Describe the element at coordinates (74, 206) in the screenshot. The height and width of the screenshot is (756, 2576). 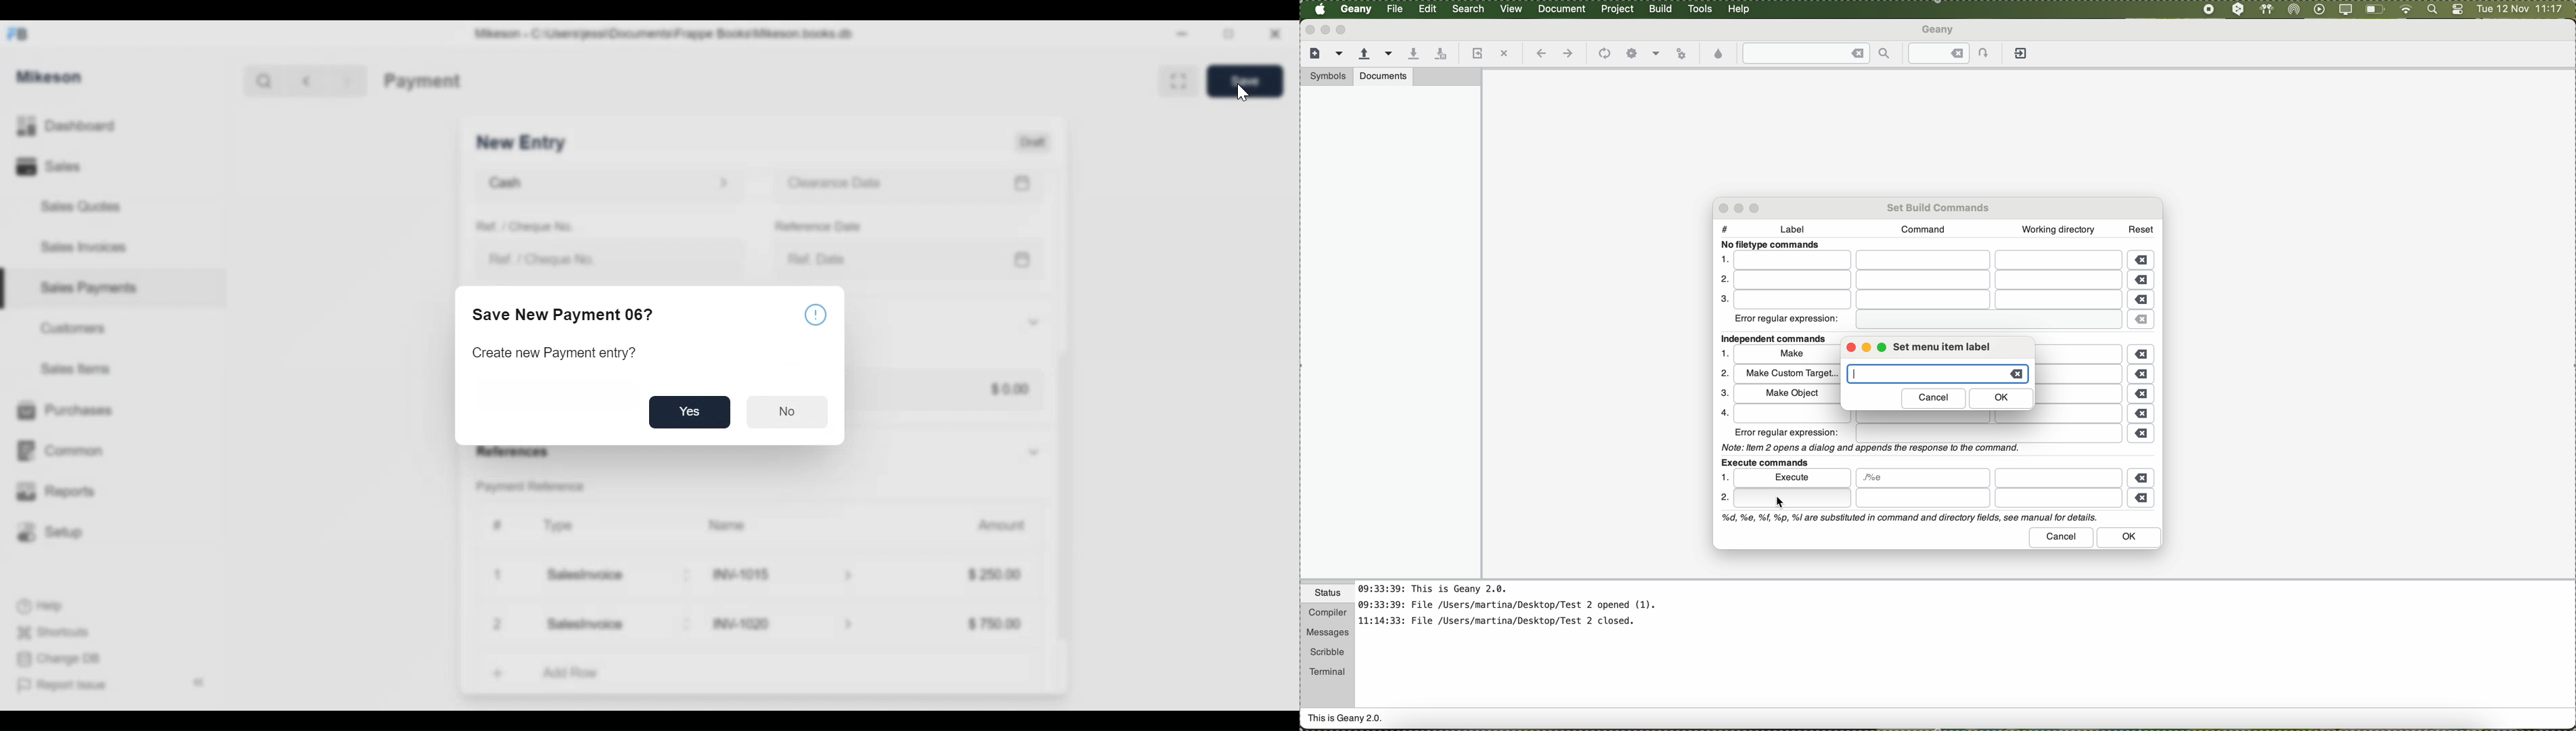
I see `Sales Quotes` at that location.